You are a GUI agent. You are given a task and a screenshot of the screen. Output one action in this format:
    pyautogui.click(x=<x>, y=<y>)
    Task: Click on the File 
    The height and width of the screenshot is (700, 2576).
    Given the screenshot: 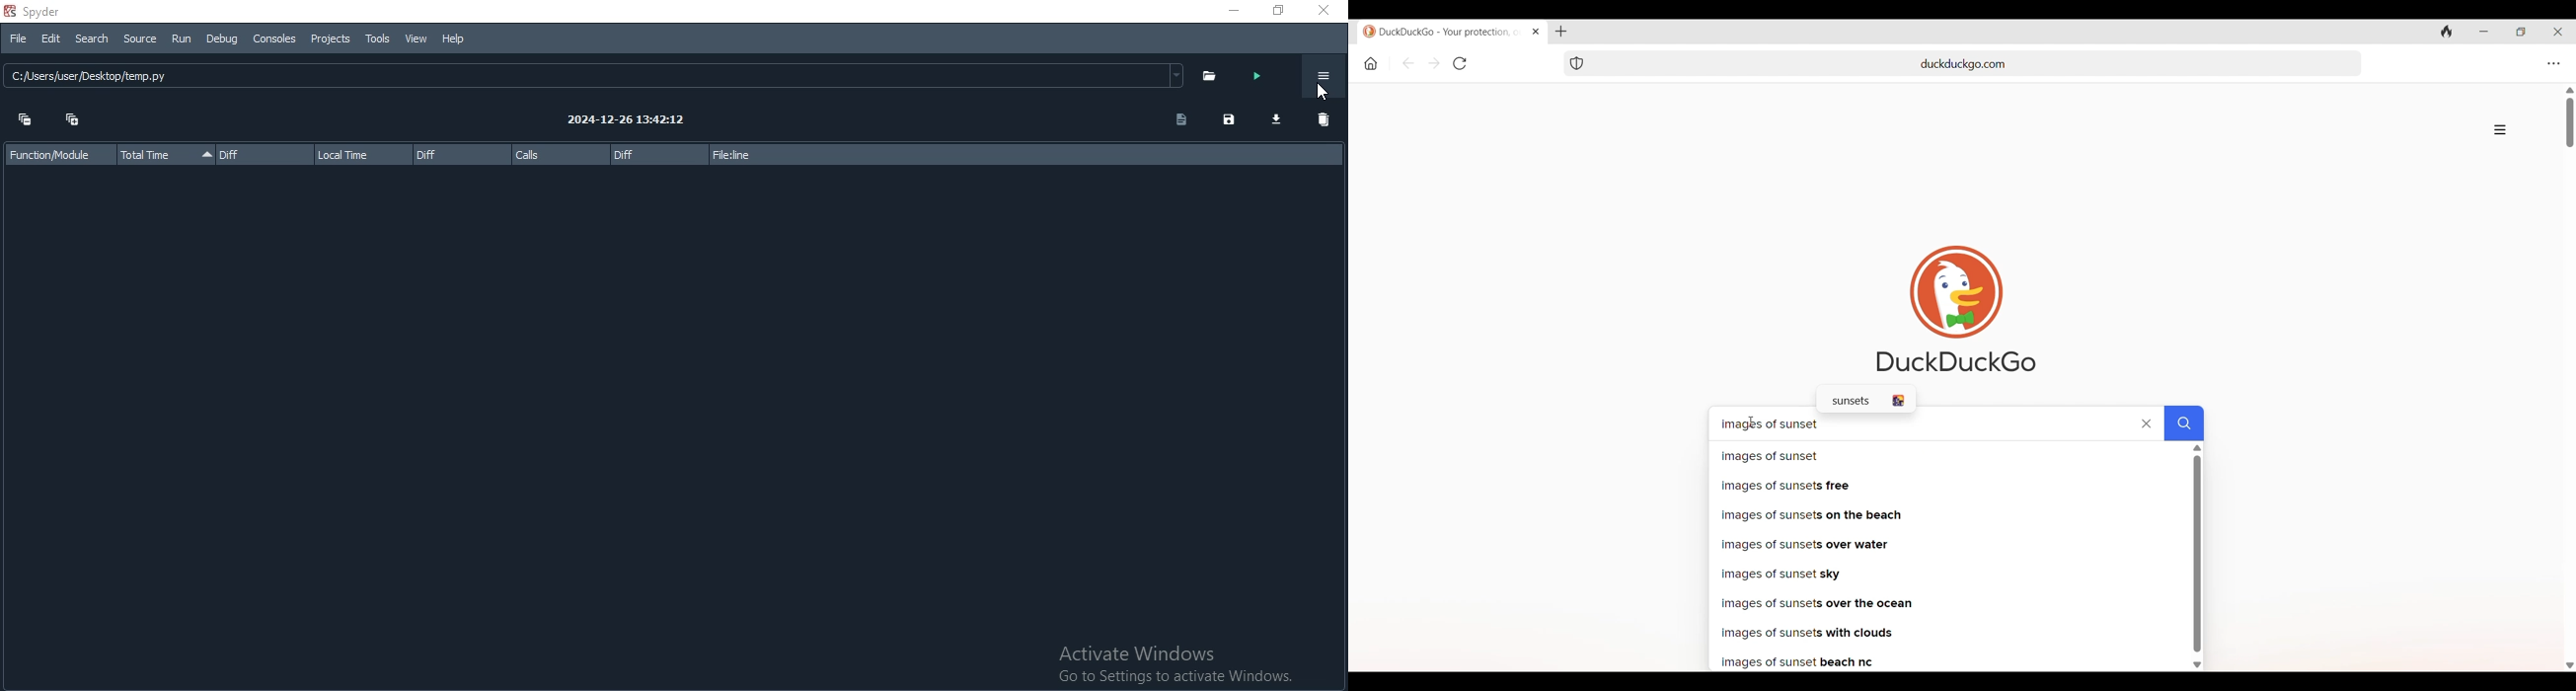 What is the action you would take?
    pyautogui.click(x=18, y=38)
    